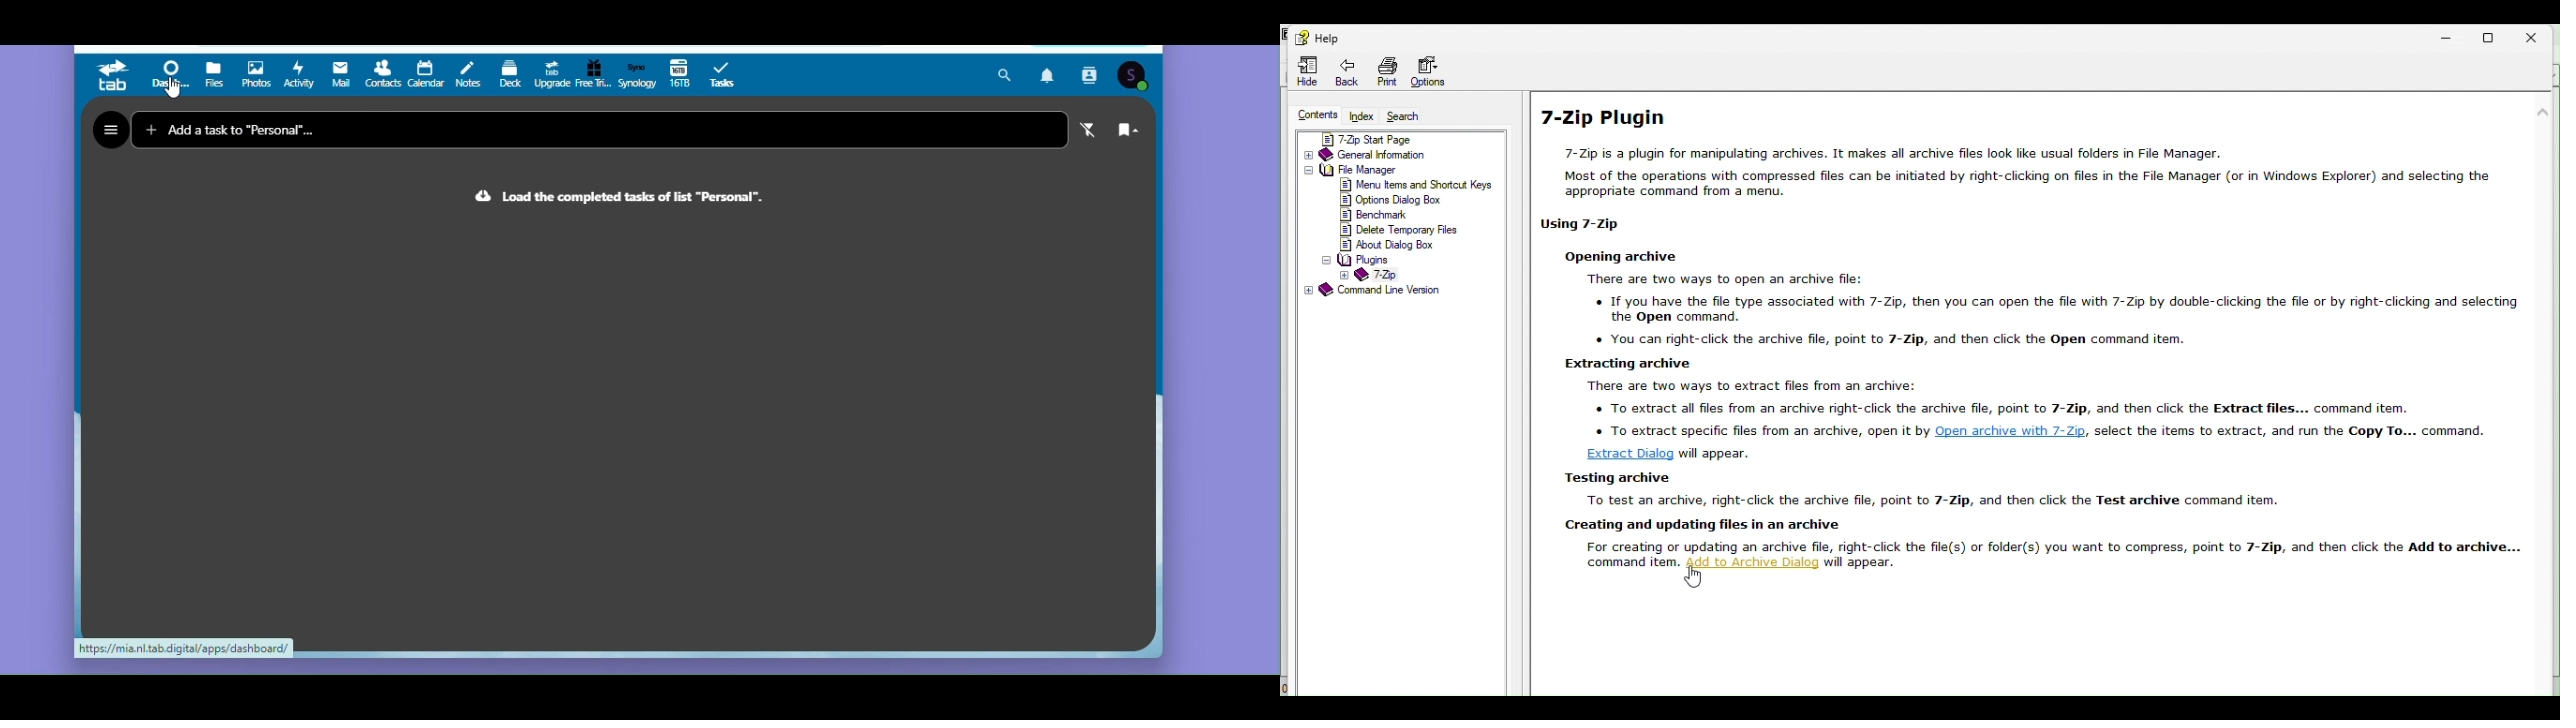  Describe the element at coordinates (1006, 76) in the screenshot. I see `Search` at that location.